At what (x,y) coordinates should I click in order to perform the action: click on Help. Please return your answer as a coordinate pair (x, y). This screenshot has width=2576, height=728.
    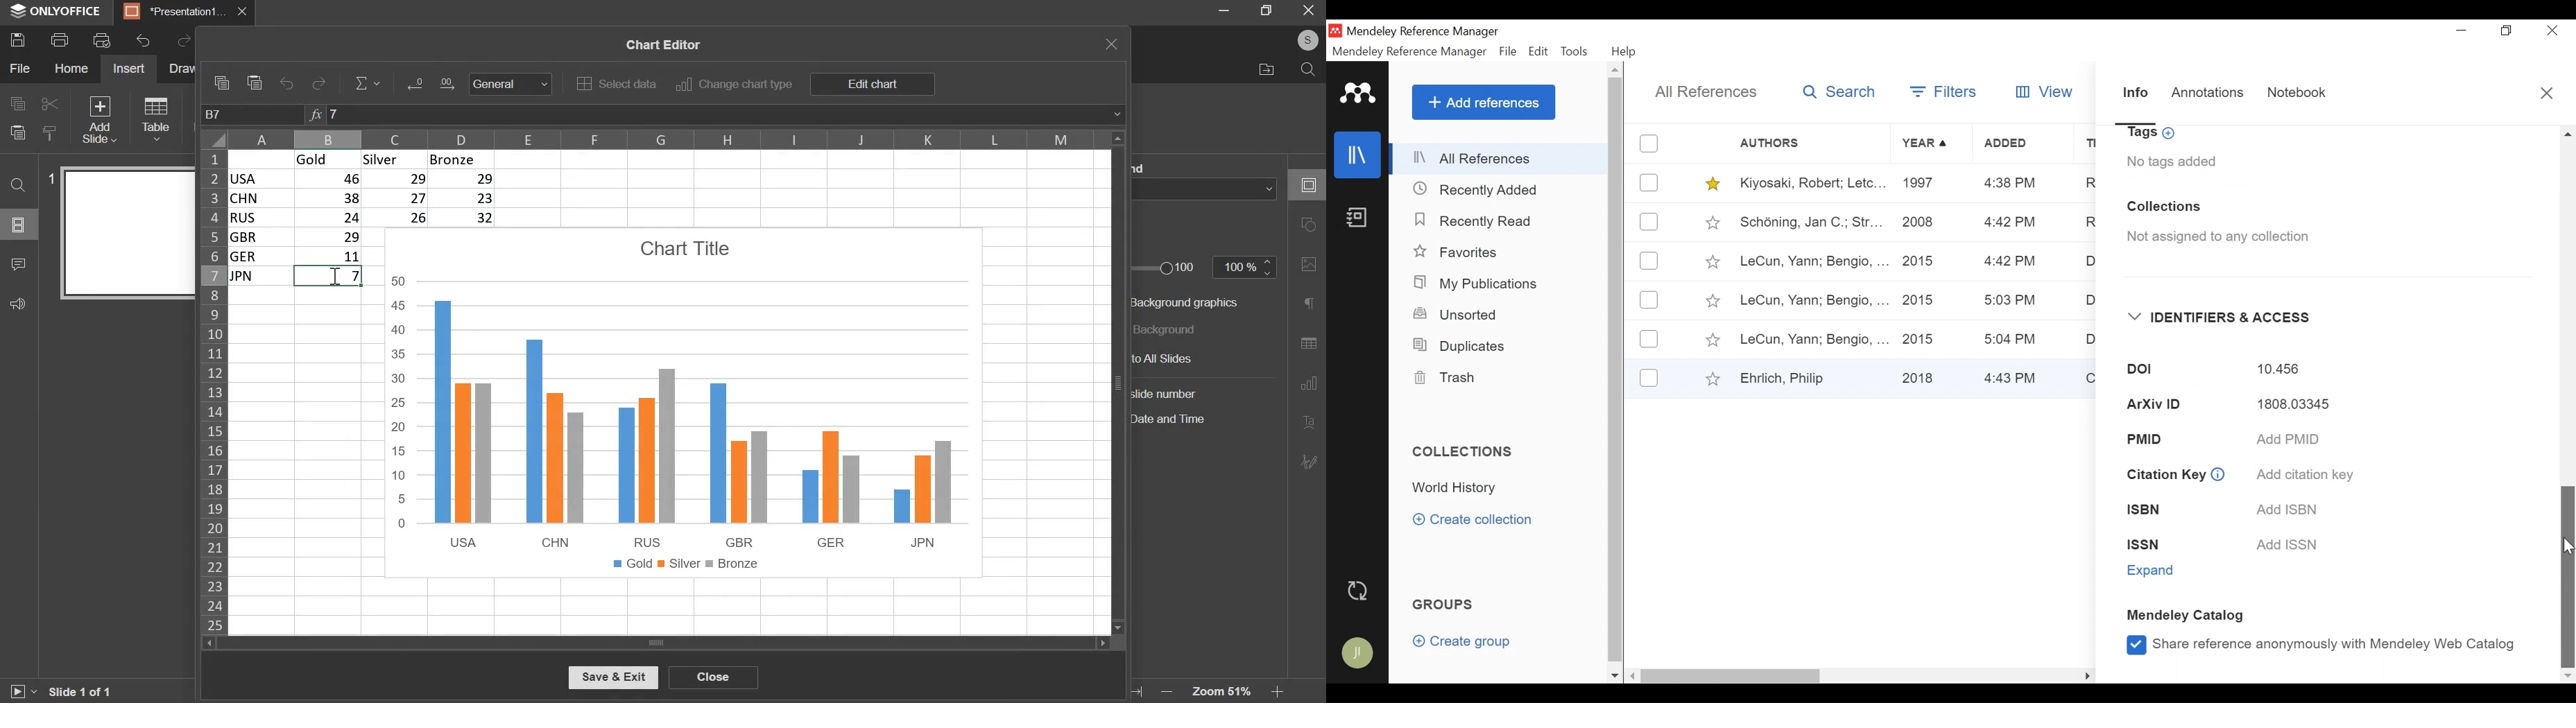
    Looking at the image, I should click on (1624, 51).